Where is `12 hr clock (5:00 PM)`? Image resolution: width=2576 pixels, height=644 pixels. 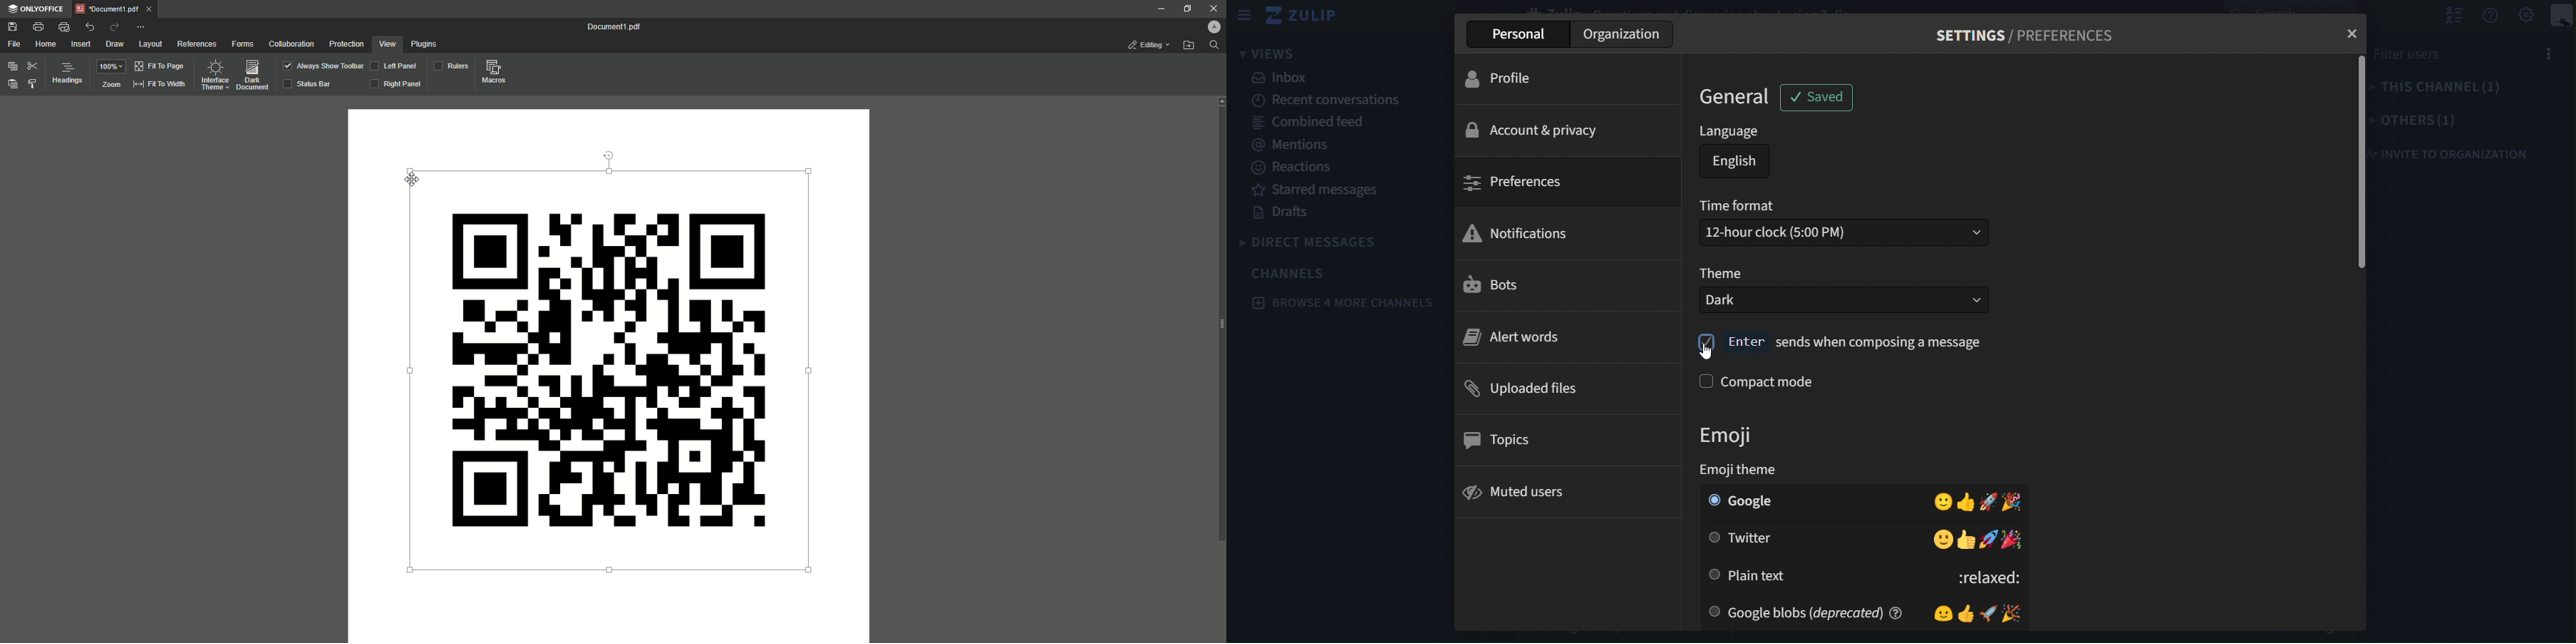
12 hr clock (5:00 PM) is located at coordinates (1814, 232).